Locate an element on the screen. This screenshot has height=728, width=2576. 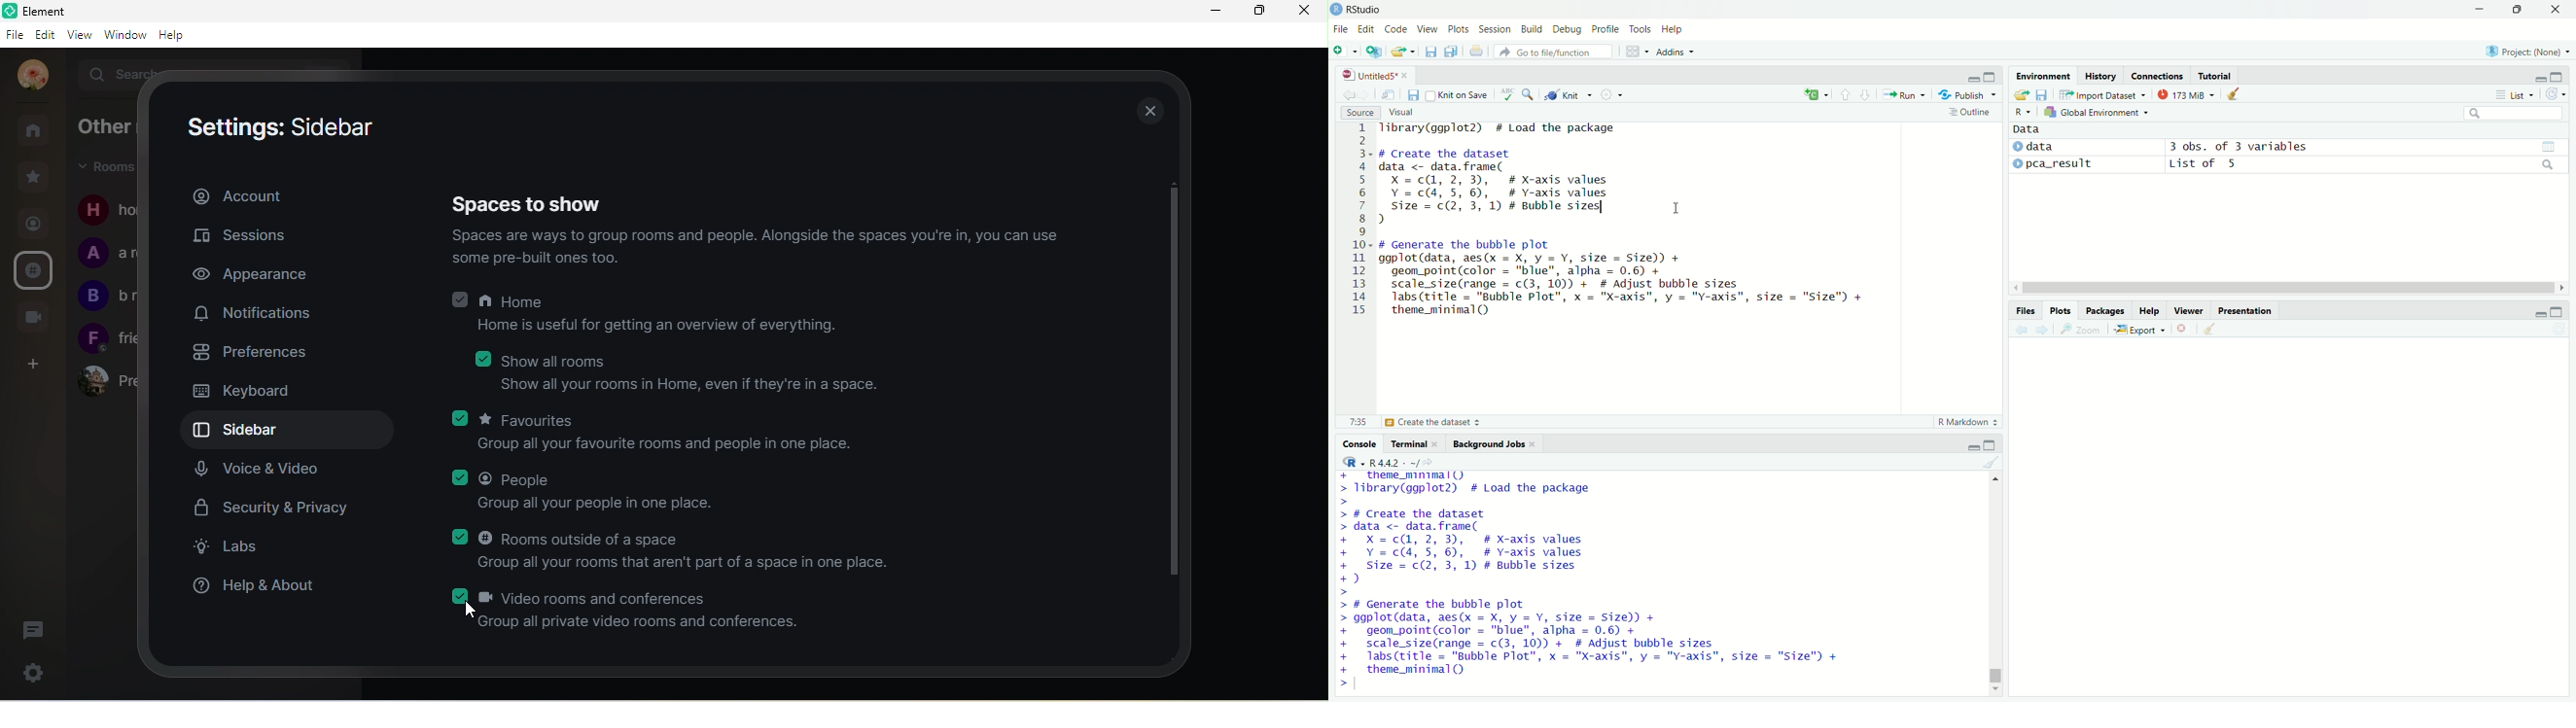
source is located at coordinates (1360, 112).